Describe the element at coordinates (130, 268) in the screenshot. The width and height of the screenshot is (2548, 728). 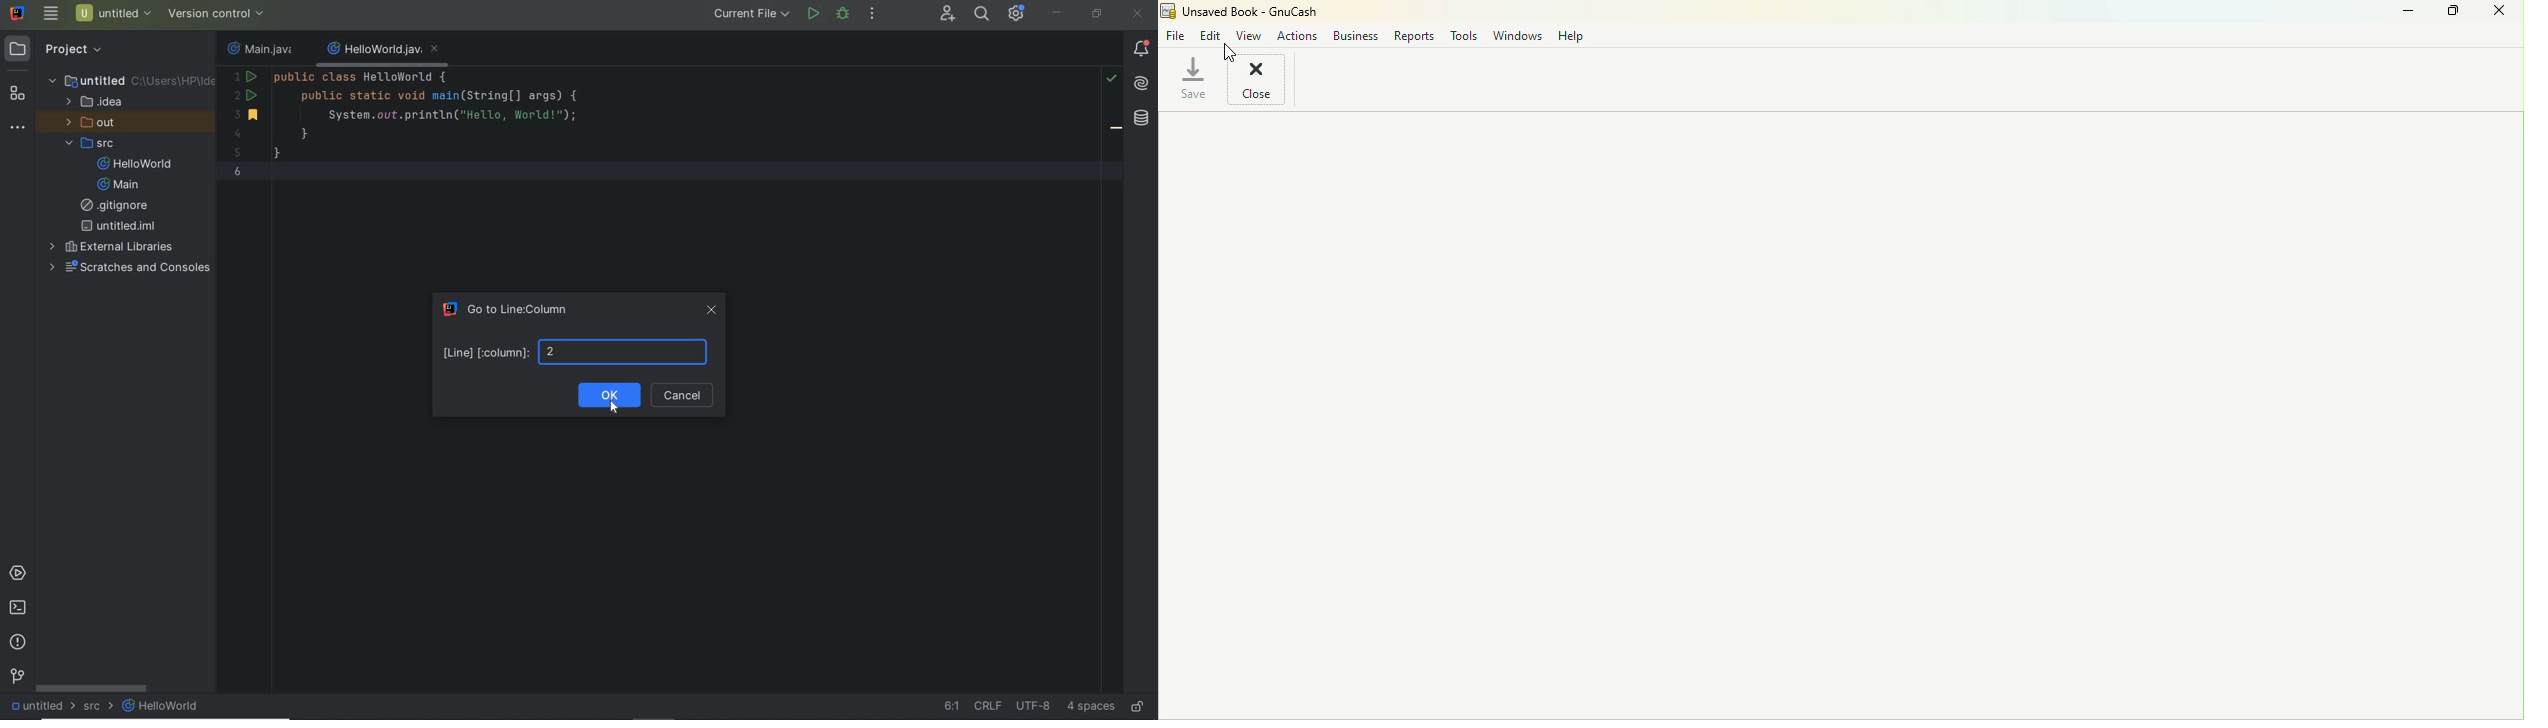
I see `scratches and consoles` at that location.